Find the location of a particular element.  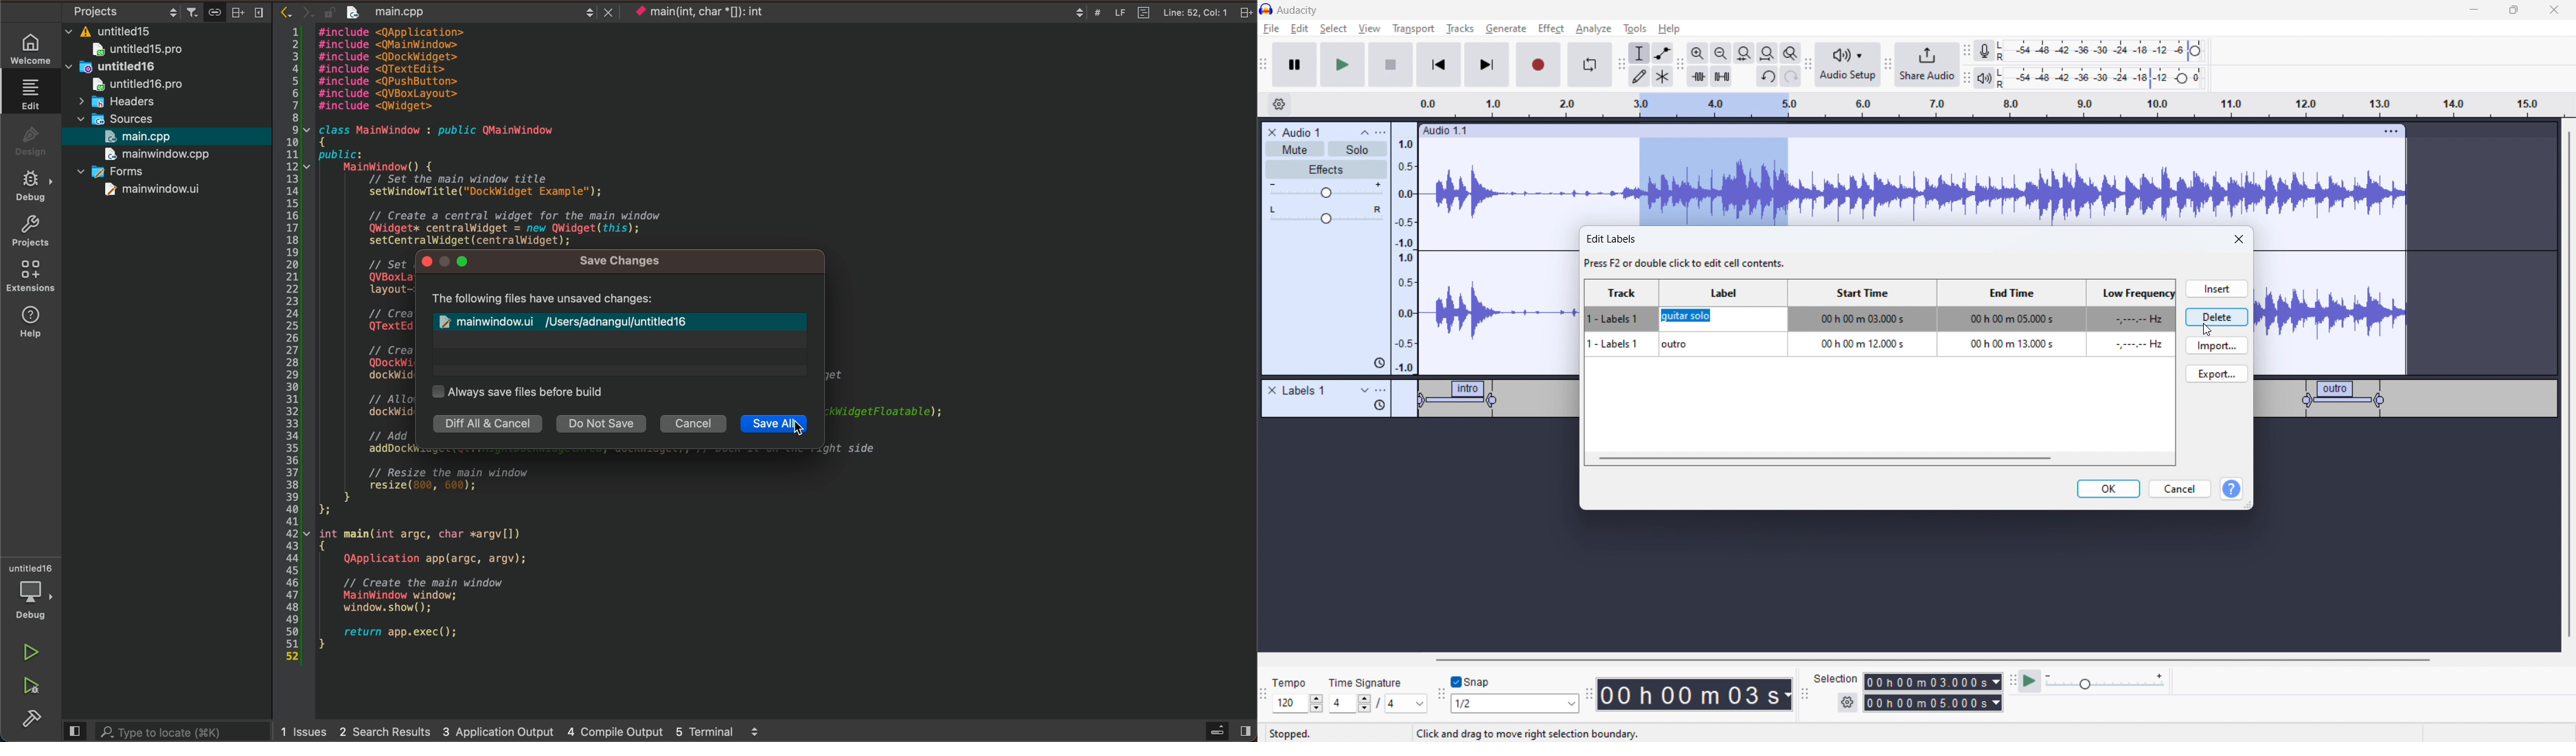

close bar is located at coordinates (251, 12).